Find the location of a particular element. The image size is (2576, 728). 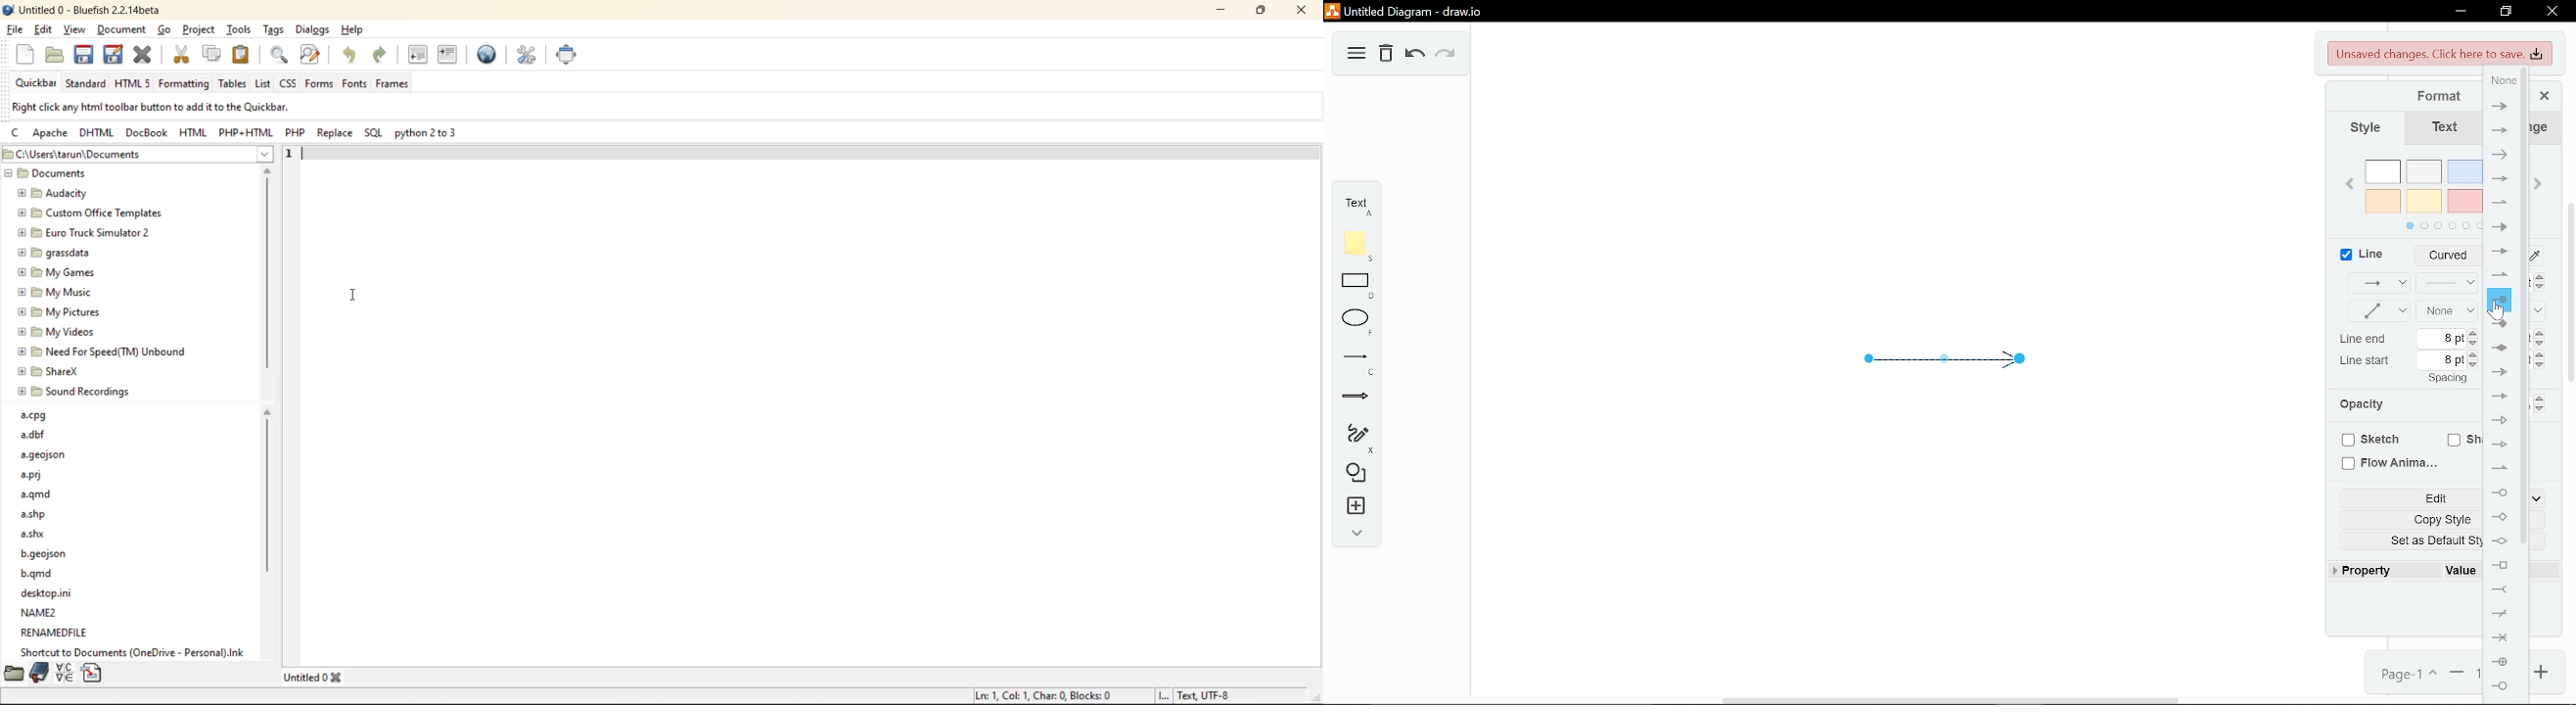

edit is located at coordinates (44, 28).